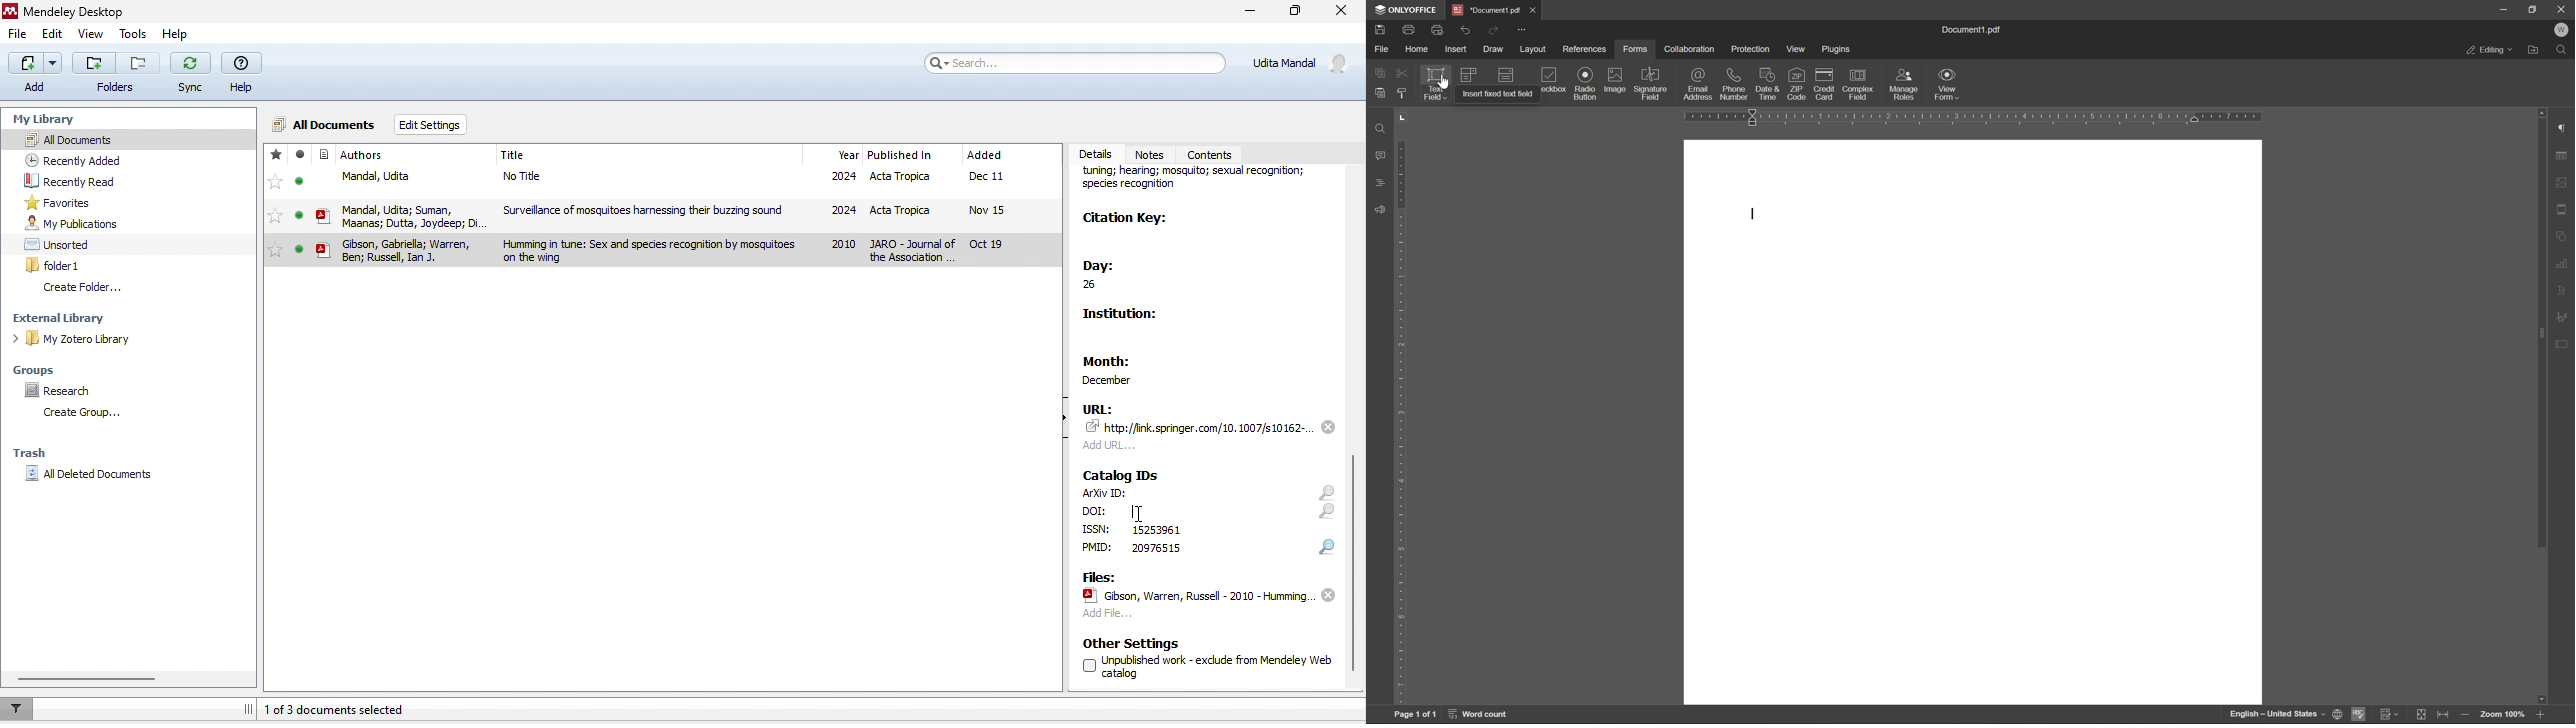 The width and height of the screenshot is (2576, 728). What do you see at coordinates (1551, 79) in the screenshot?
I see `checkbox` at bounding box center [1551, 79].